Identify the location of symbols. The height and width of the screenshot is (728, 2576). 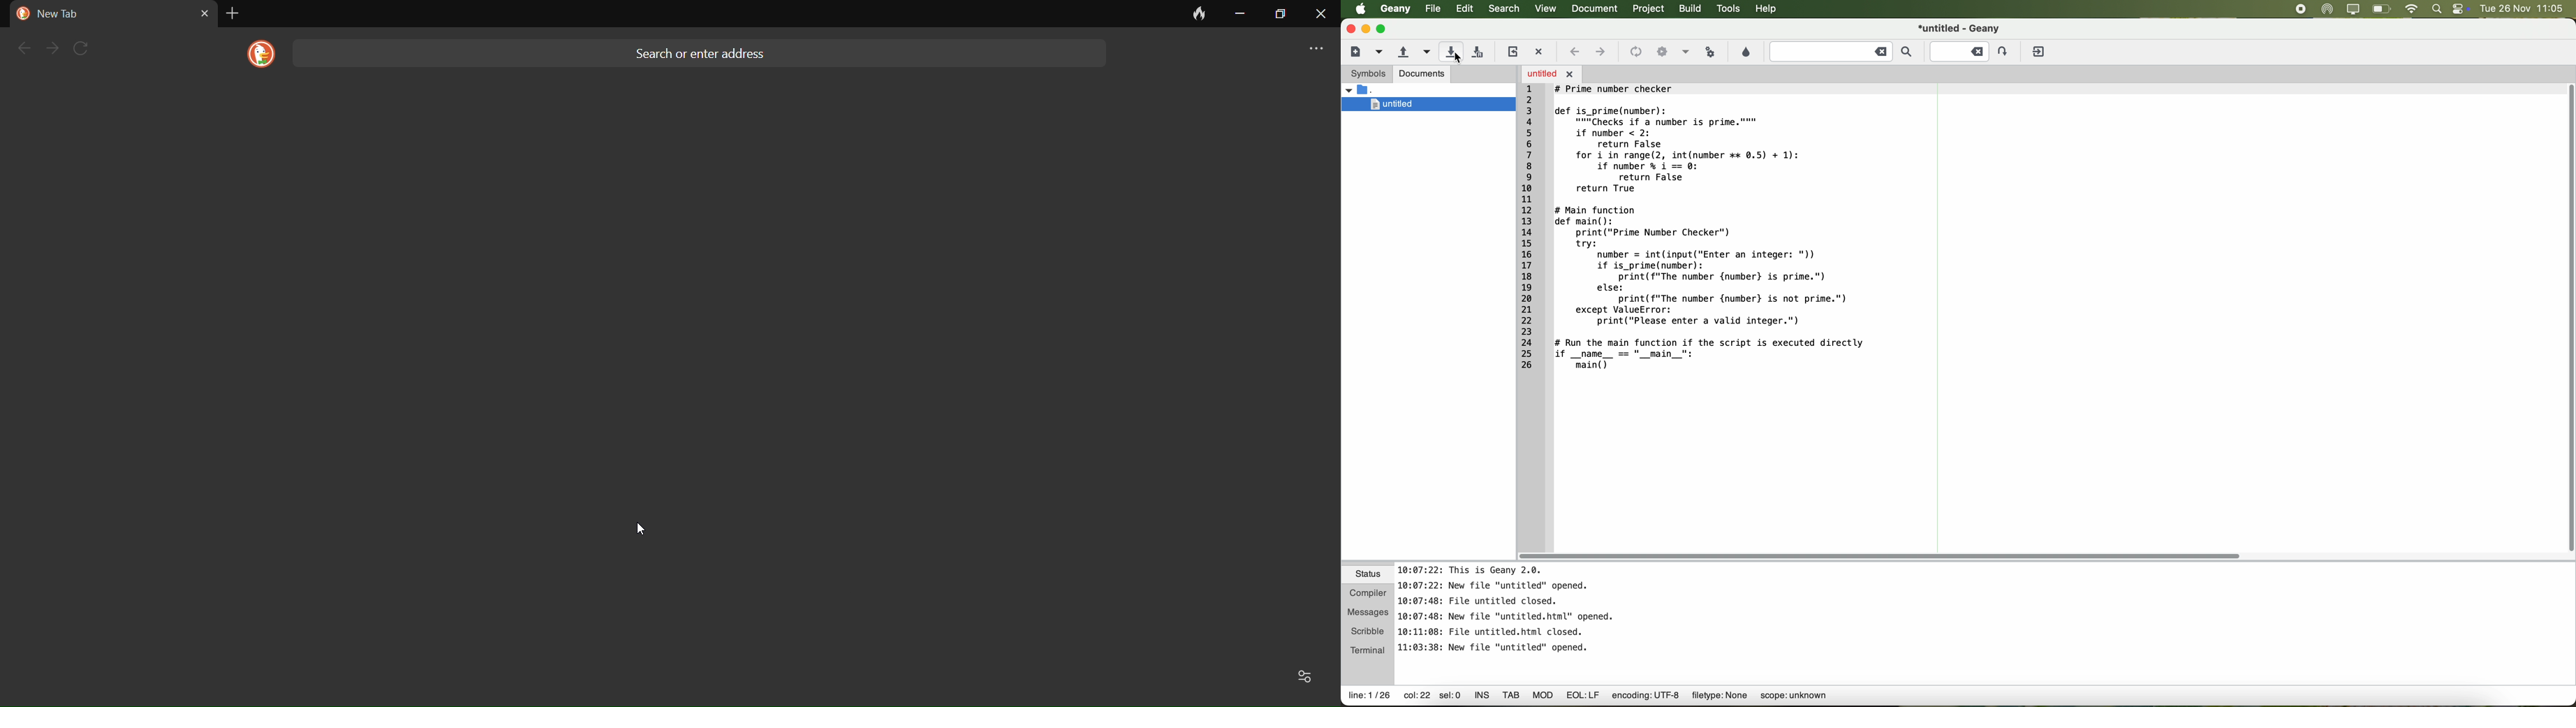
(1366, 74).